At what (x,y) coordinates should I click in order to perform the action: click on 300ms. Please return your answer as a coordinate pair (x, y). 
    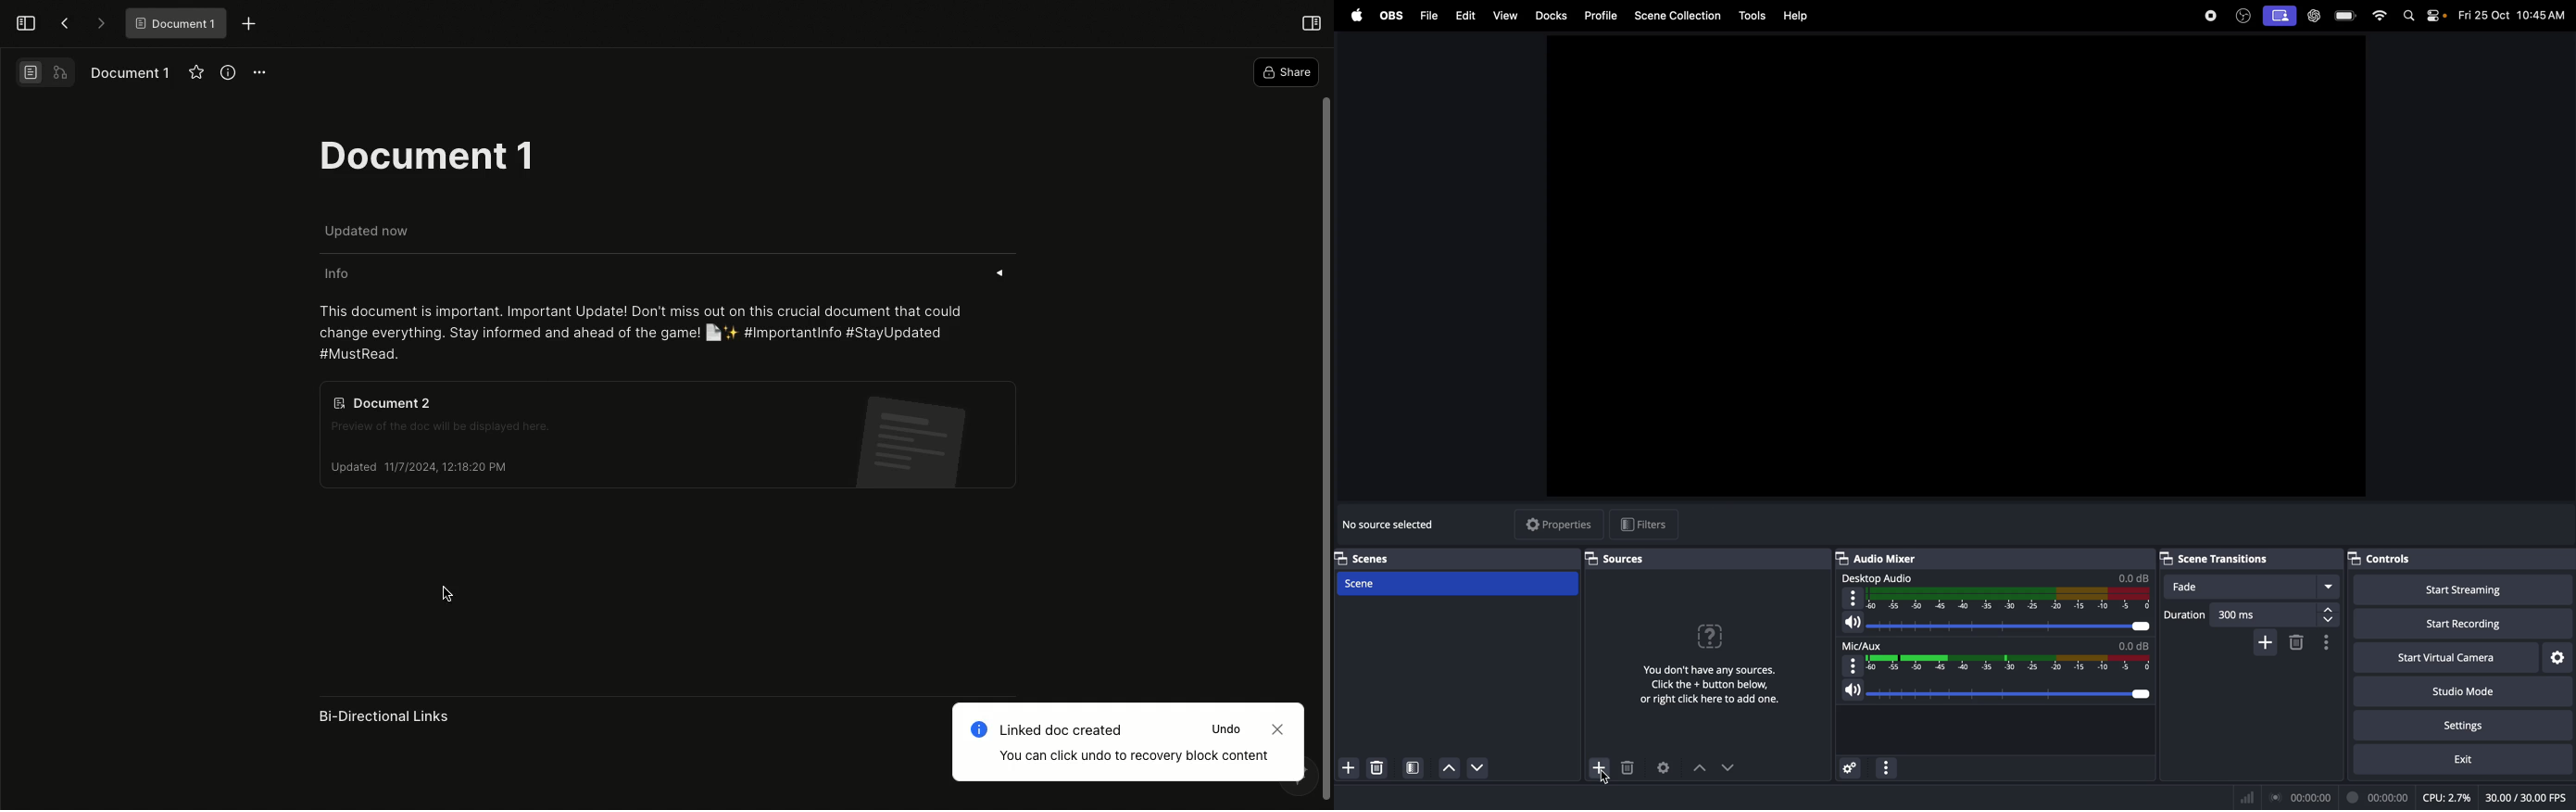
    Looking at the image, I should click on (2277, 614).